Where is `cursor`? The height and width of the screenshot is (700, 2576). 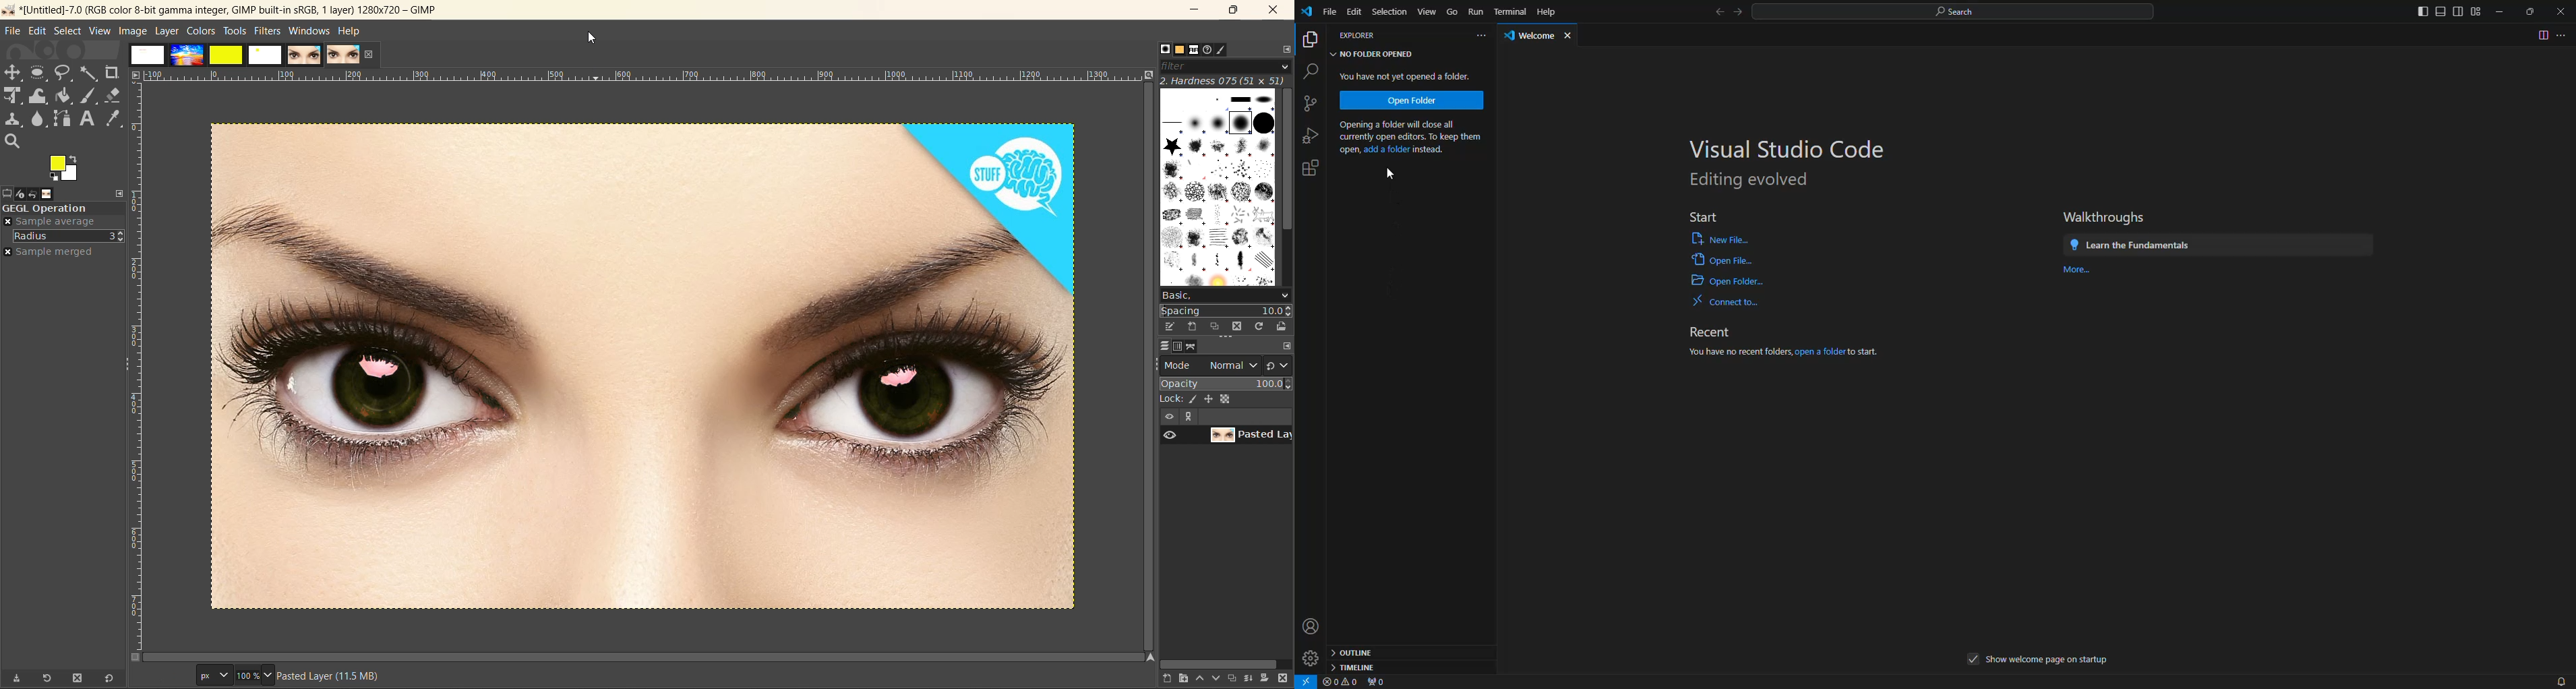
cursor is located at coordinates (1391, 174).